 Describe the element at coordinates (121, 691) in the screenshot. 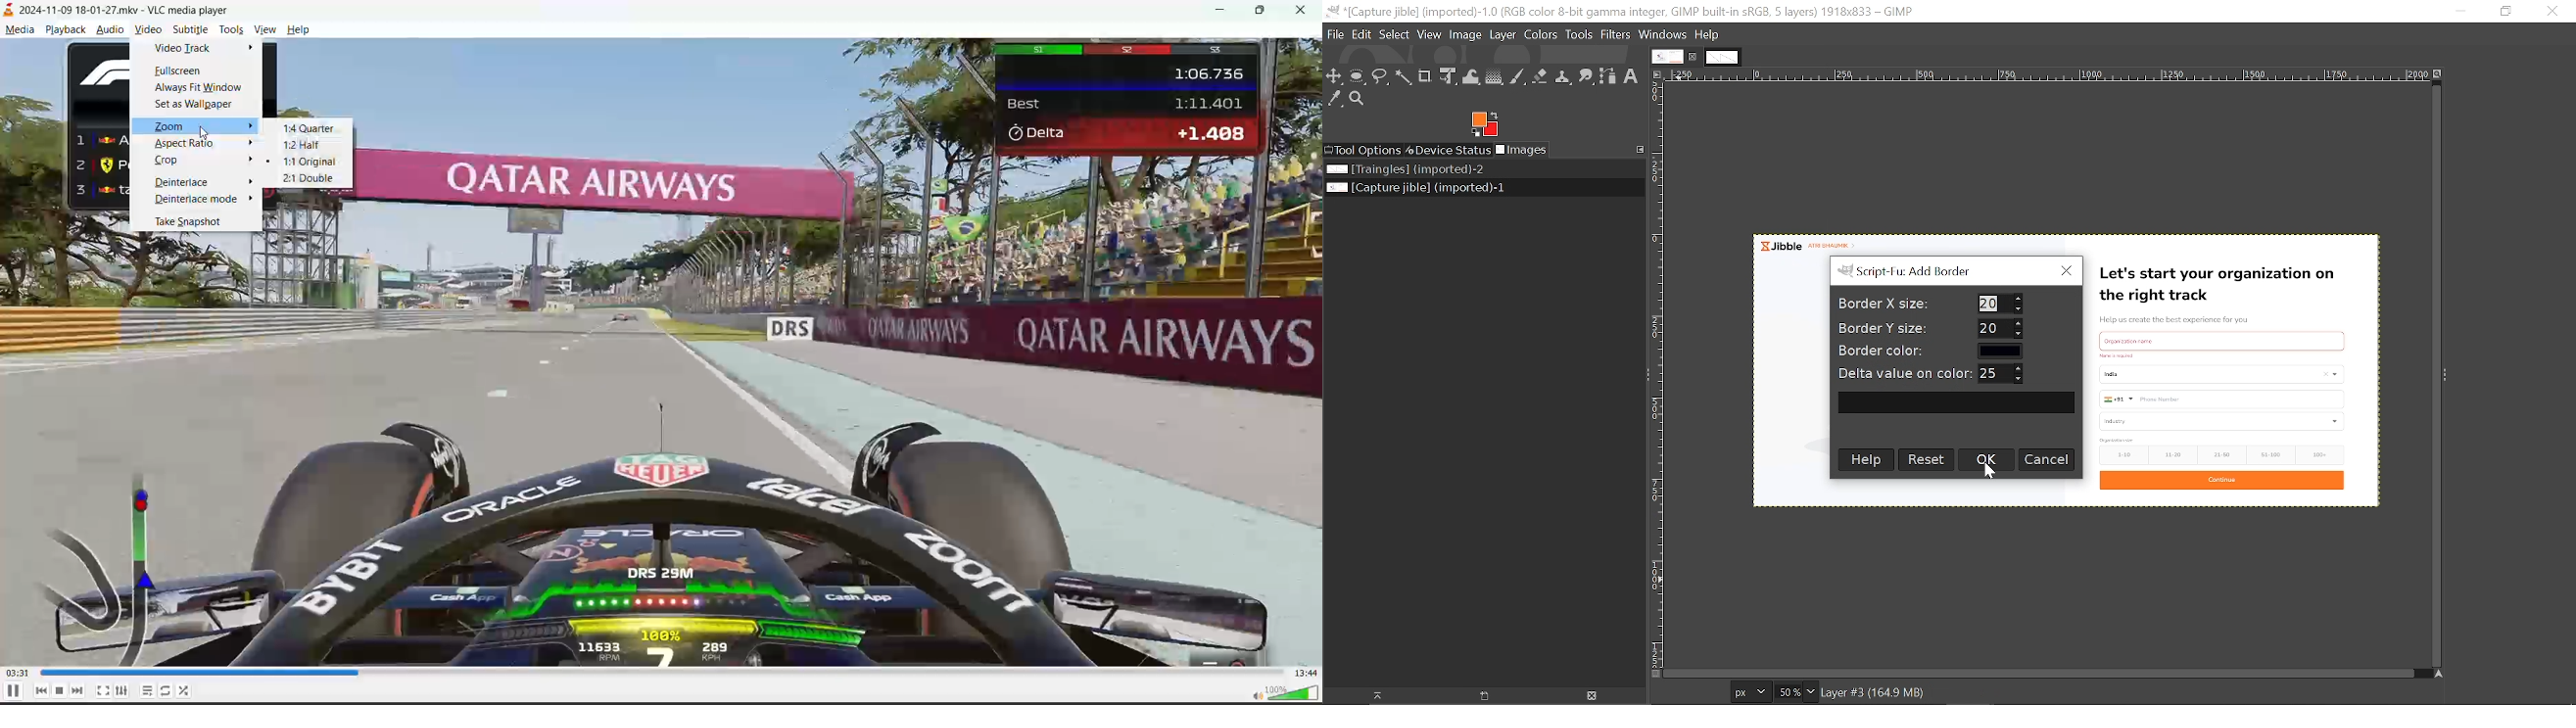

I see `settings` at that location.